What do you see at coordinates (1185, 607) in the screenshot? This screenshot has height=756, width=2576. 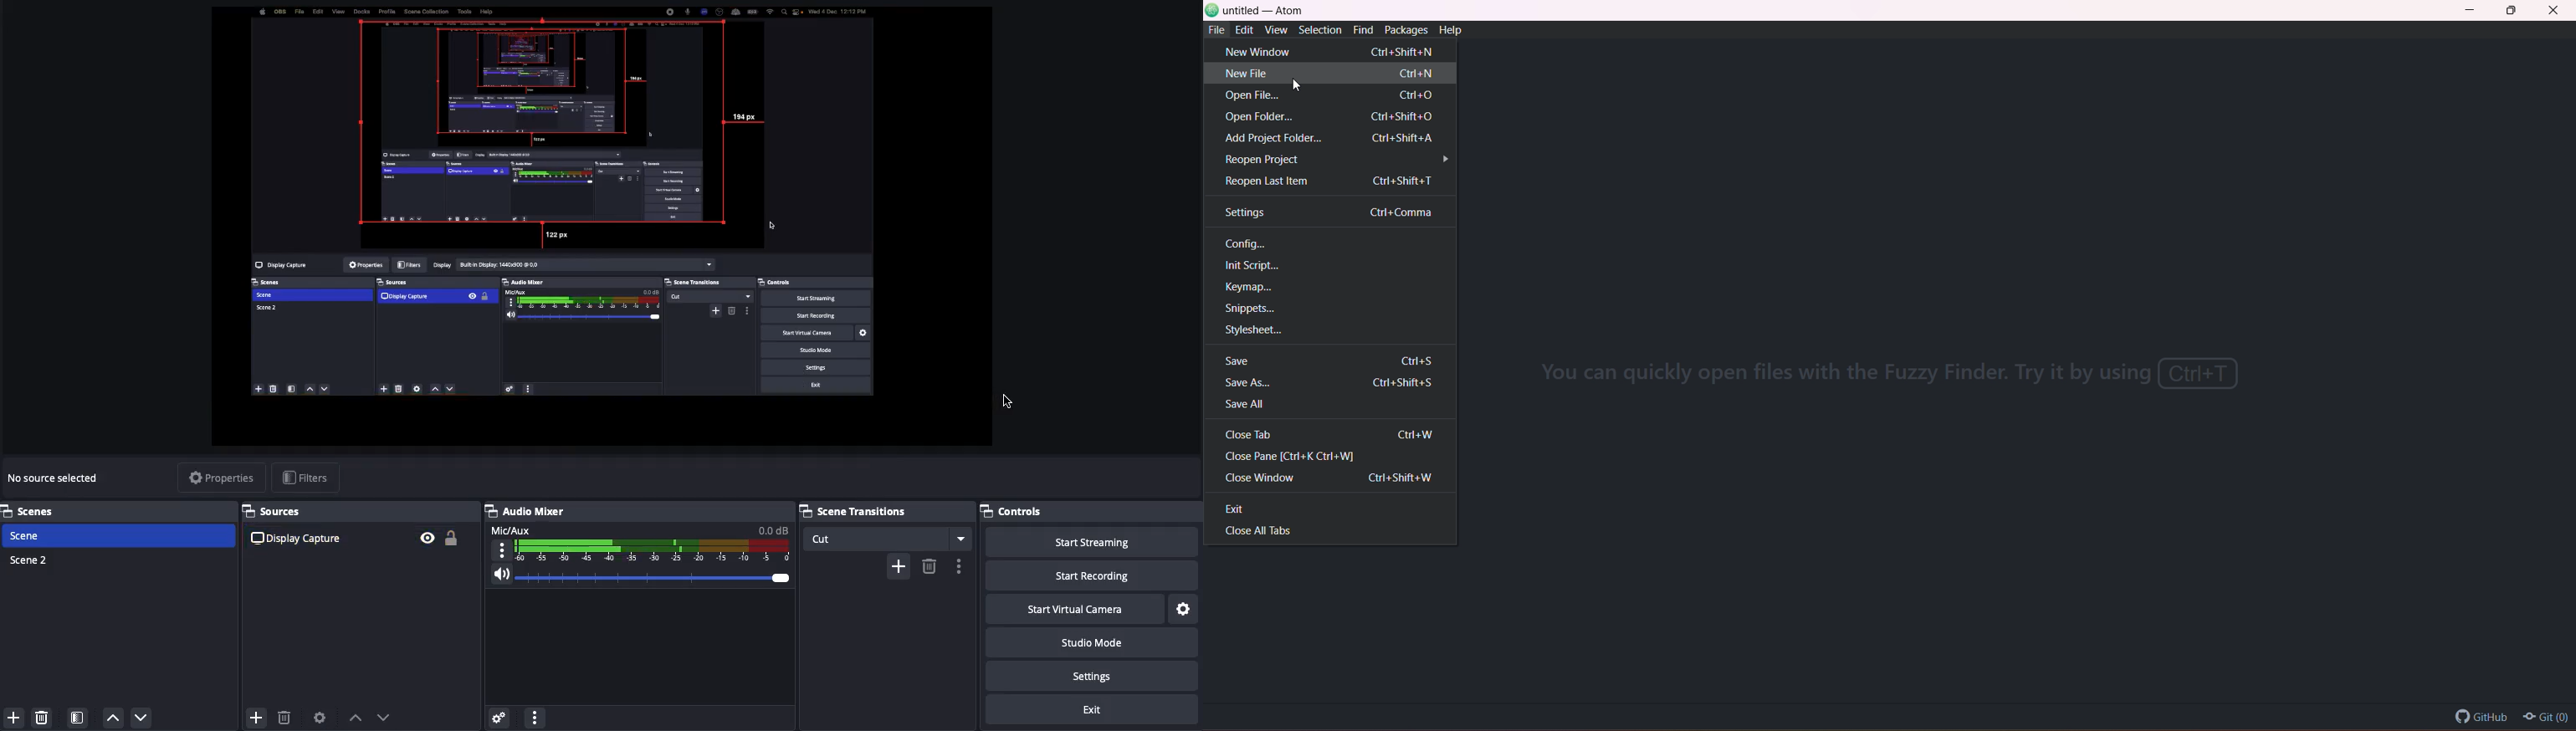 I see `Settings` at bounding box center [1185, 607].